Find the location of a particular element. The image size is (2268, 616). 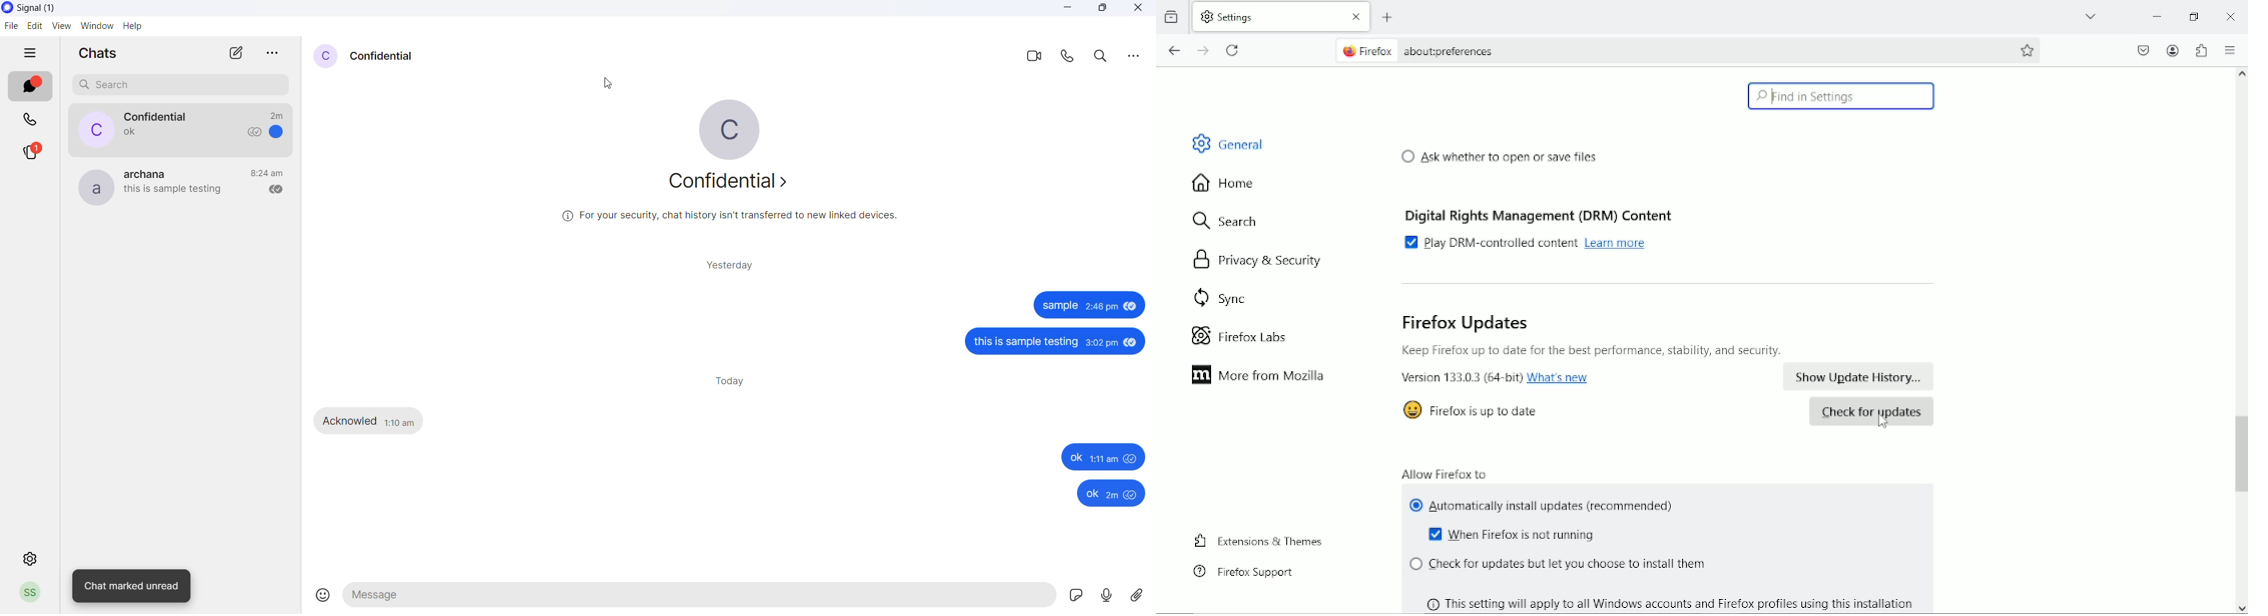

contact name is located at coordinates (385, 55).